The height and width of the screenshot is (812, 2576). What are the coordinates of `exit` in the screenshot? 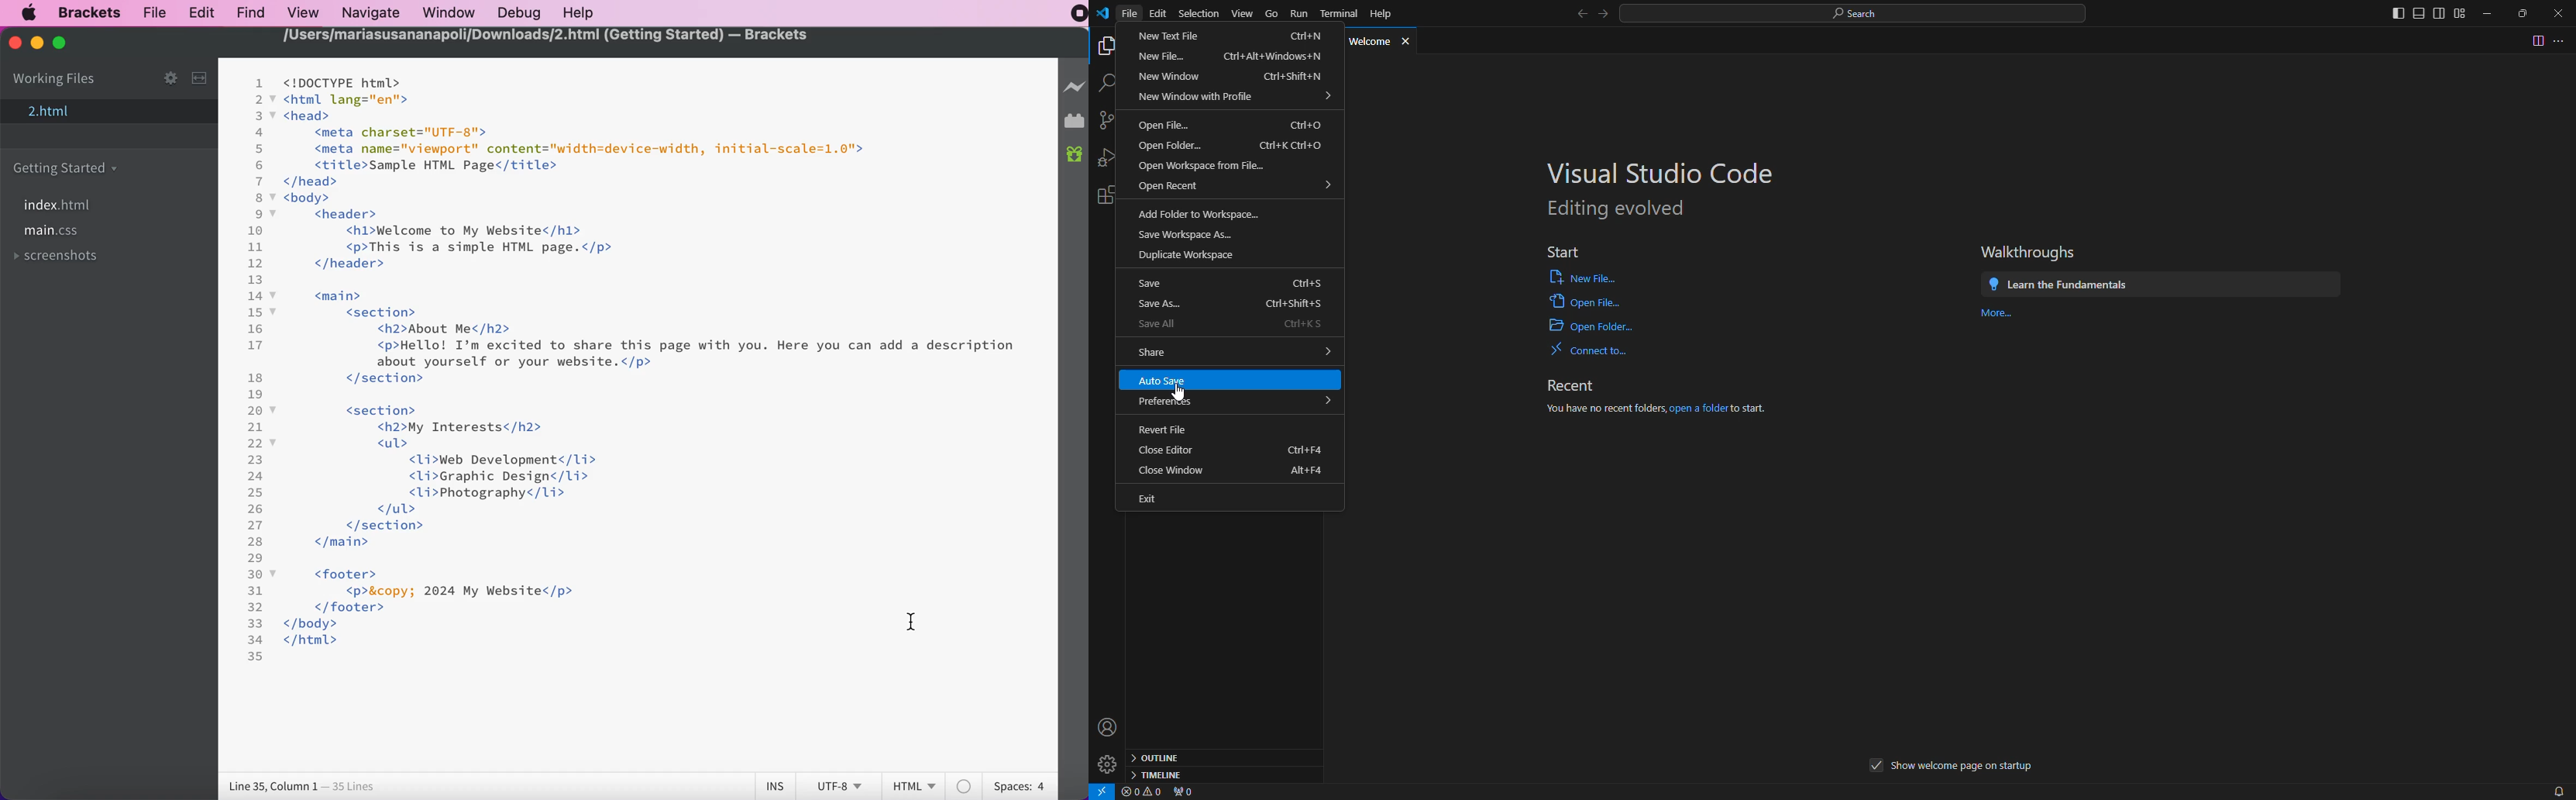 It's located at (1149, 498).